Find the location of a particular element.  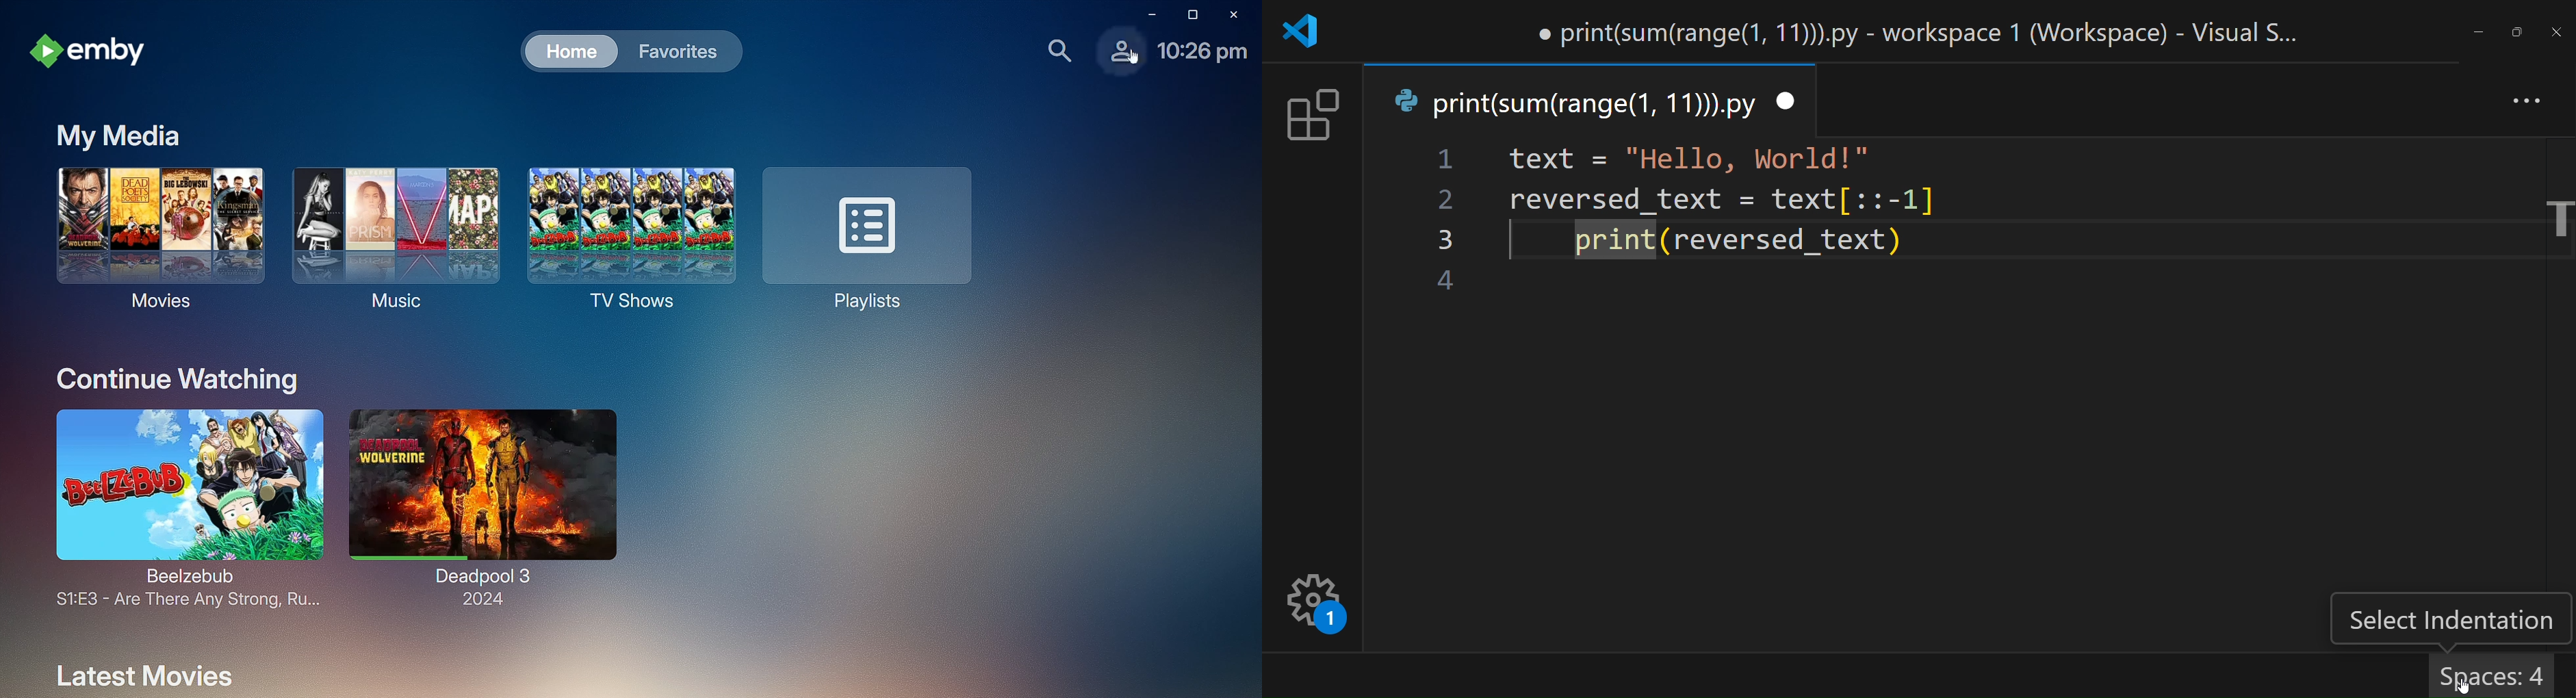

line number is located at coordinates (1441, 224).